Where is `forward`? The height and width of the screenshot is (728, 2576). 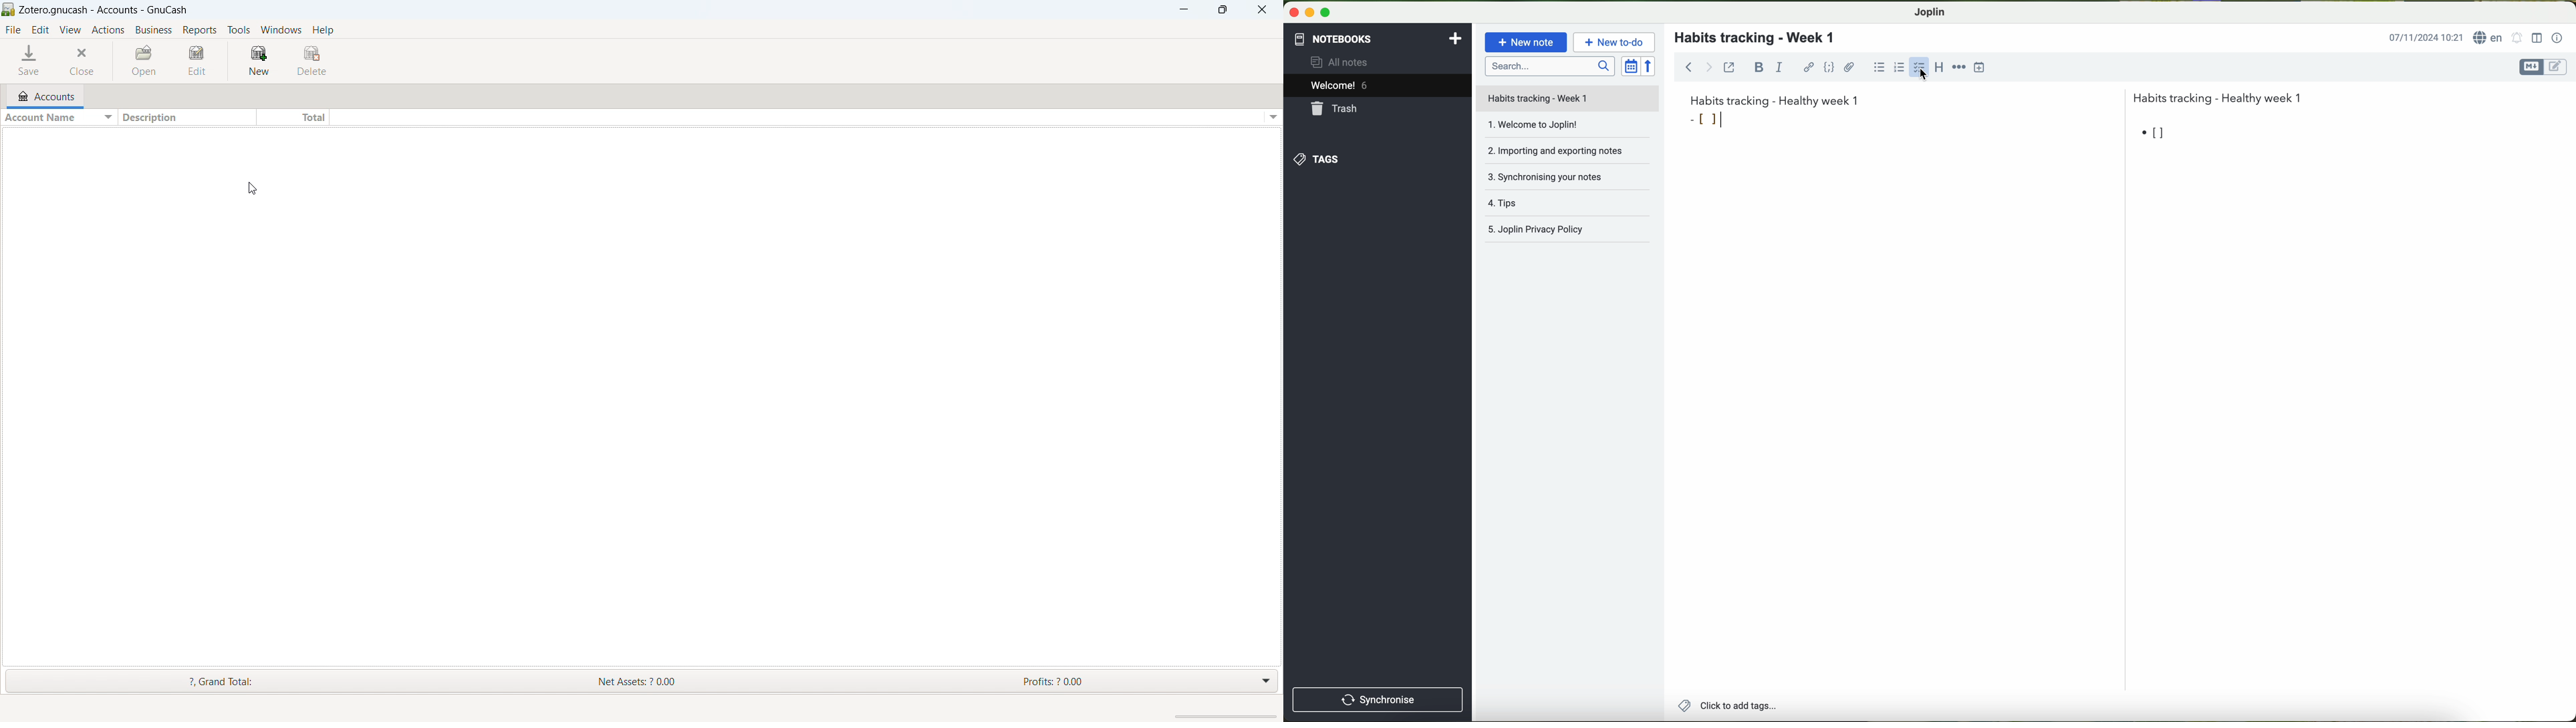 forward is located at coordinates (1709, 67).